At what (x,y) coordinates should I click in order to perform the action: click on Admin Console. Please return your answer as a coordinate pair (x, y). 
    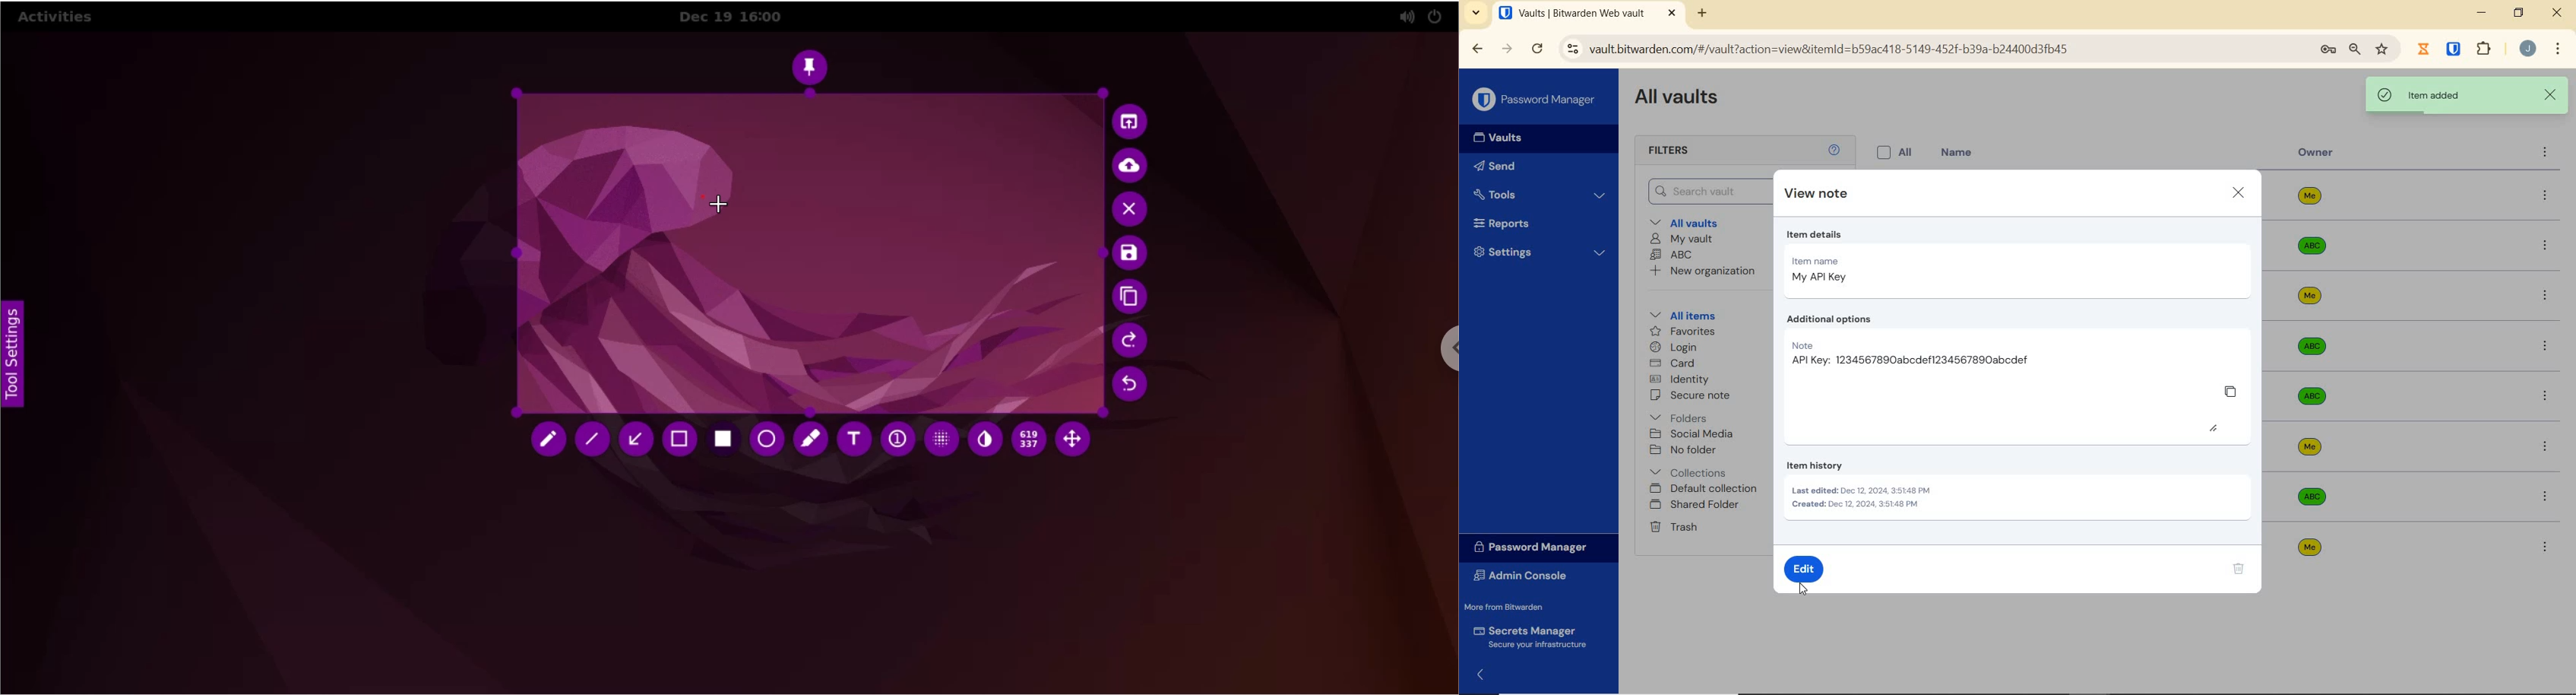
    Looking at the image, I should click on (1525, 576).